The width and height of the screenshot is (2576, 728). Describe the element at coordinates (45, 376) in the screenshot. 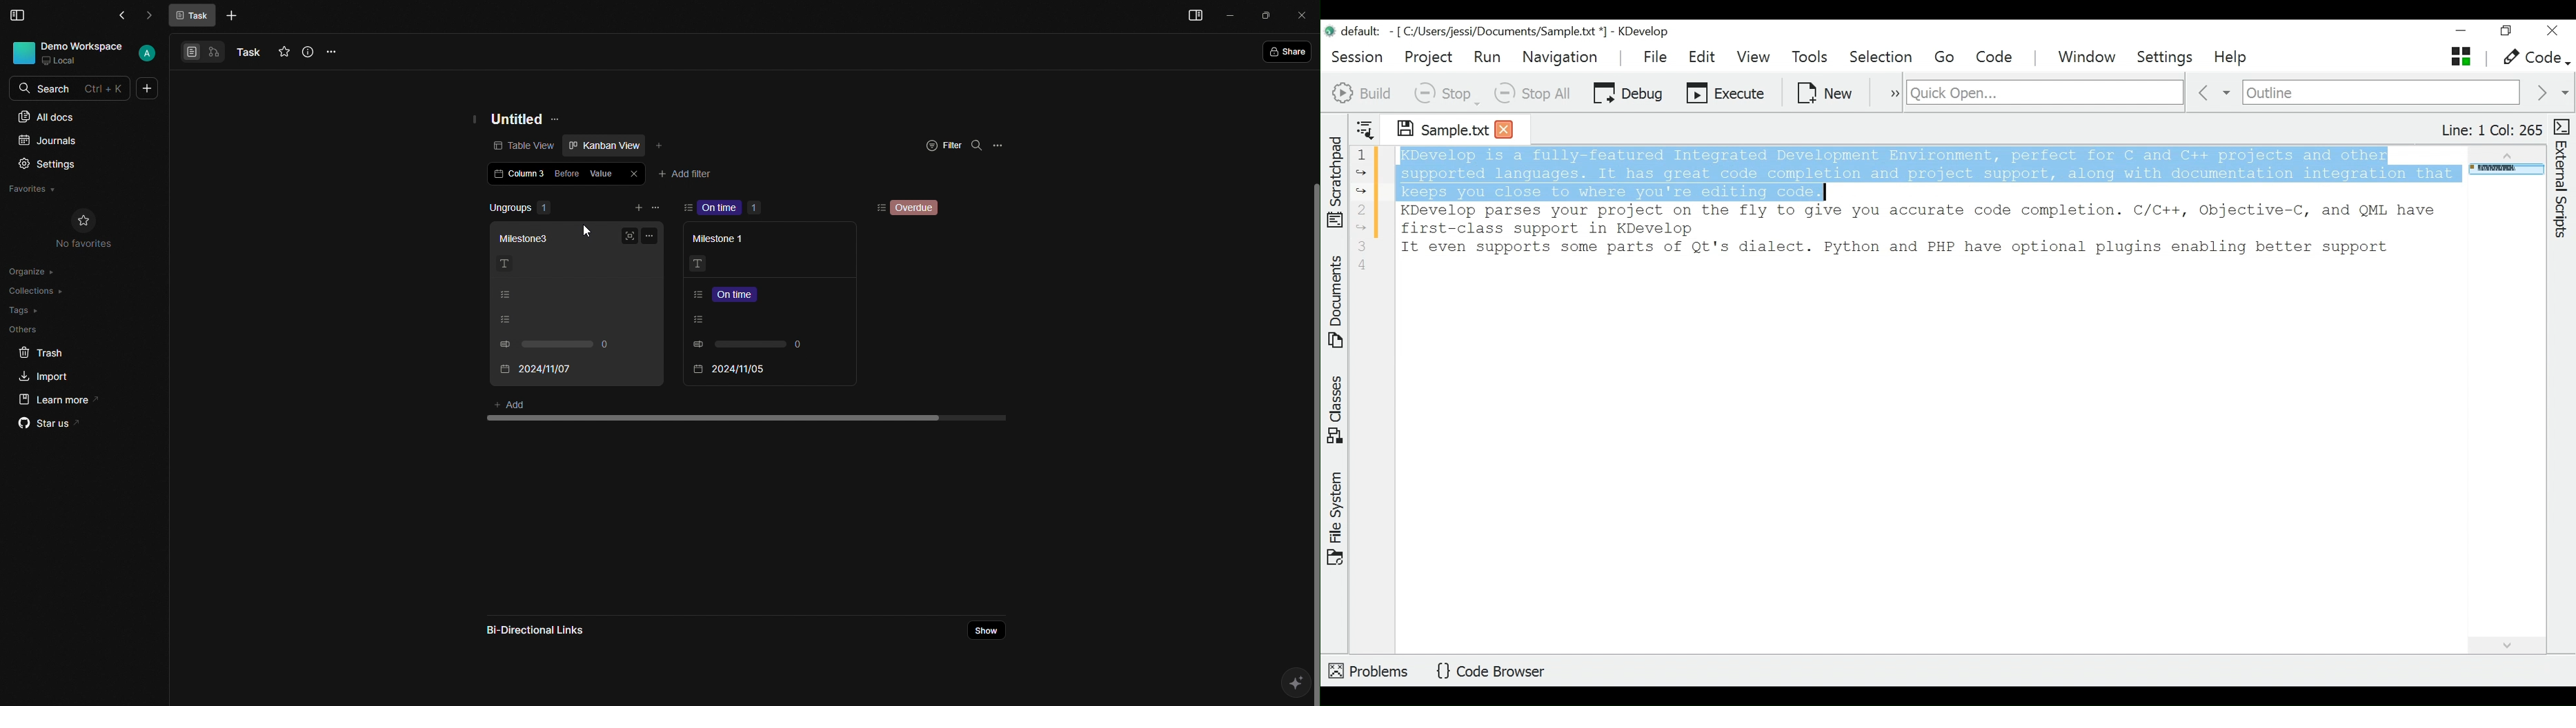

I see `Import` at that location.